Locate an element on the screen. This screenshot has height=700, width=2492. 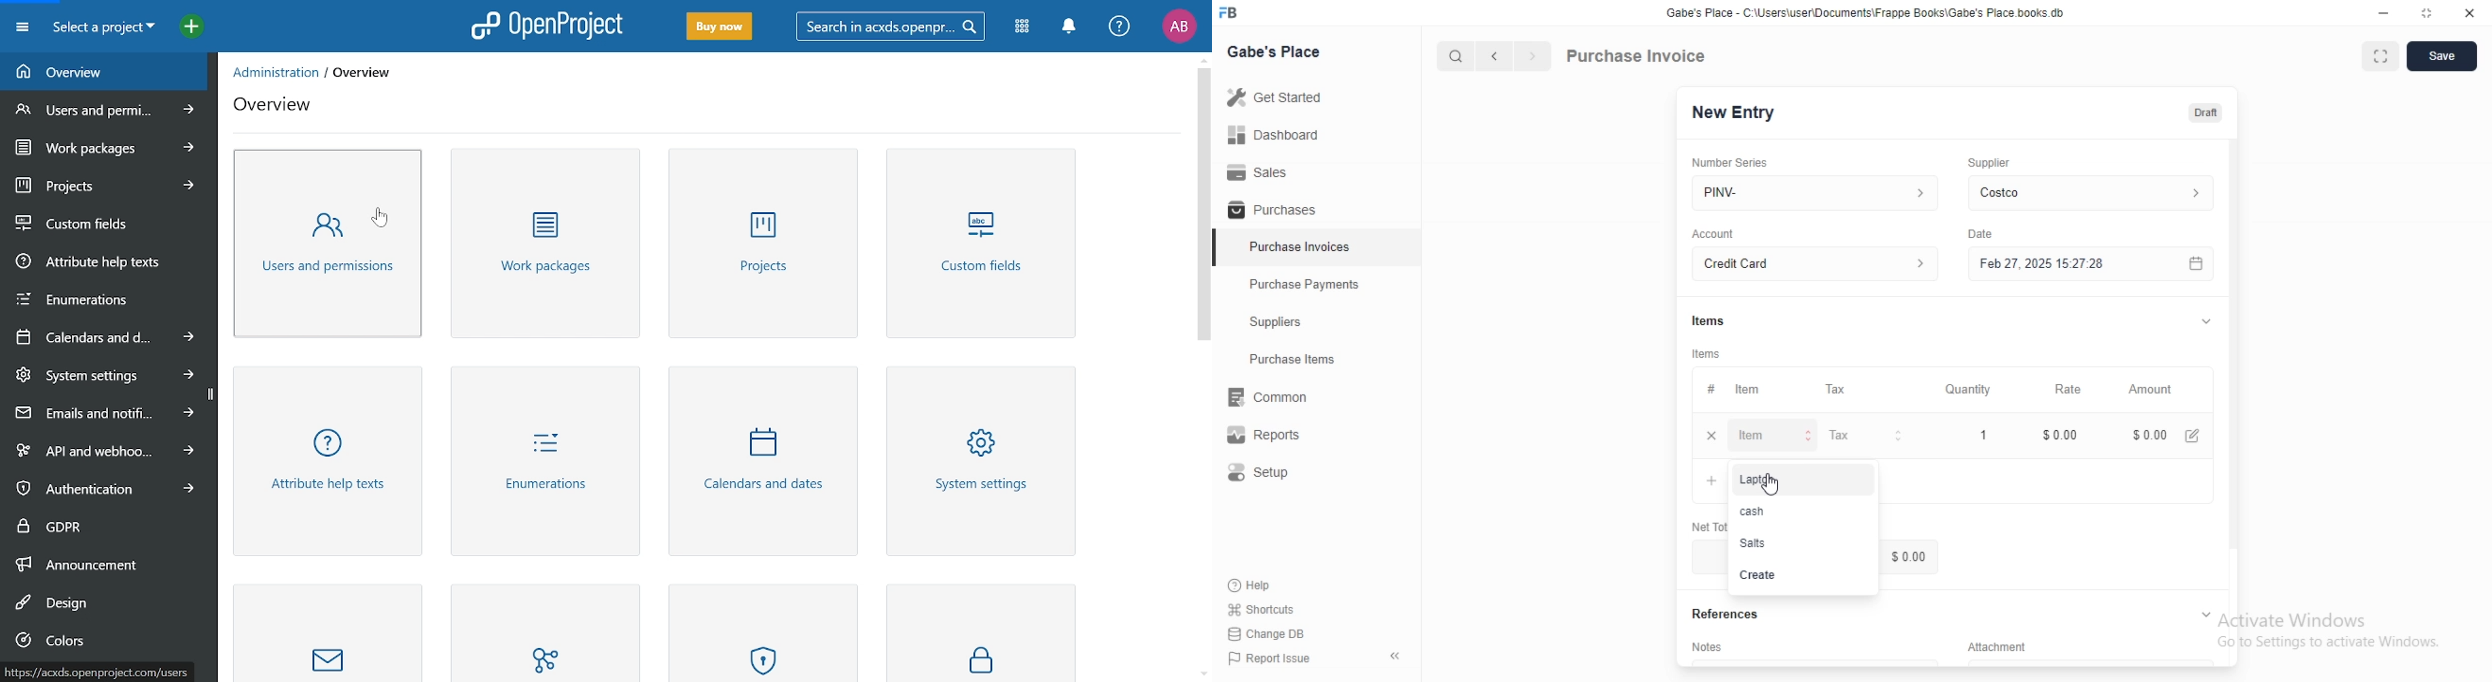
Close is located at coordinates (2470, 13).